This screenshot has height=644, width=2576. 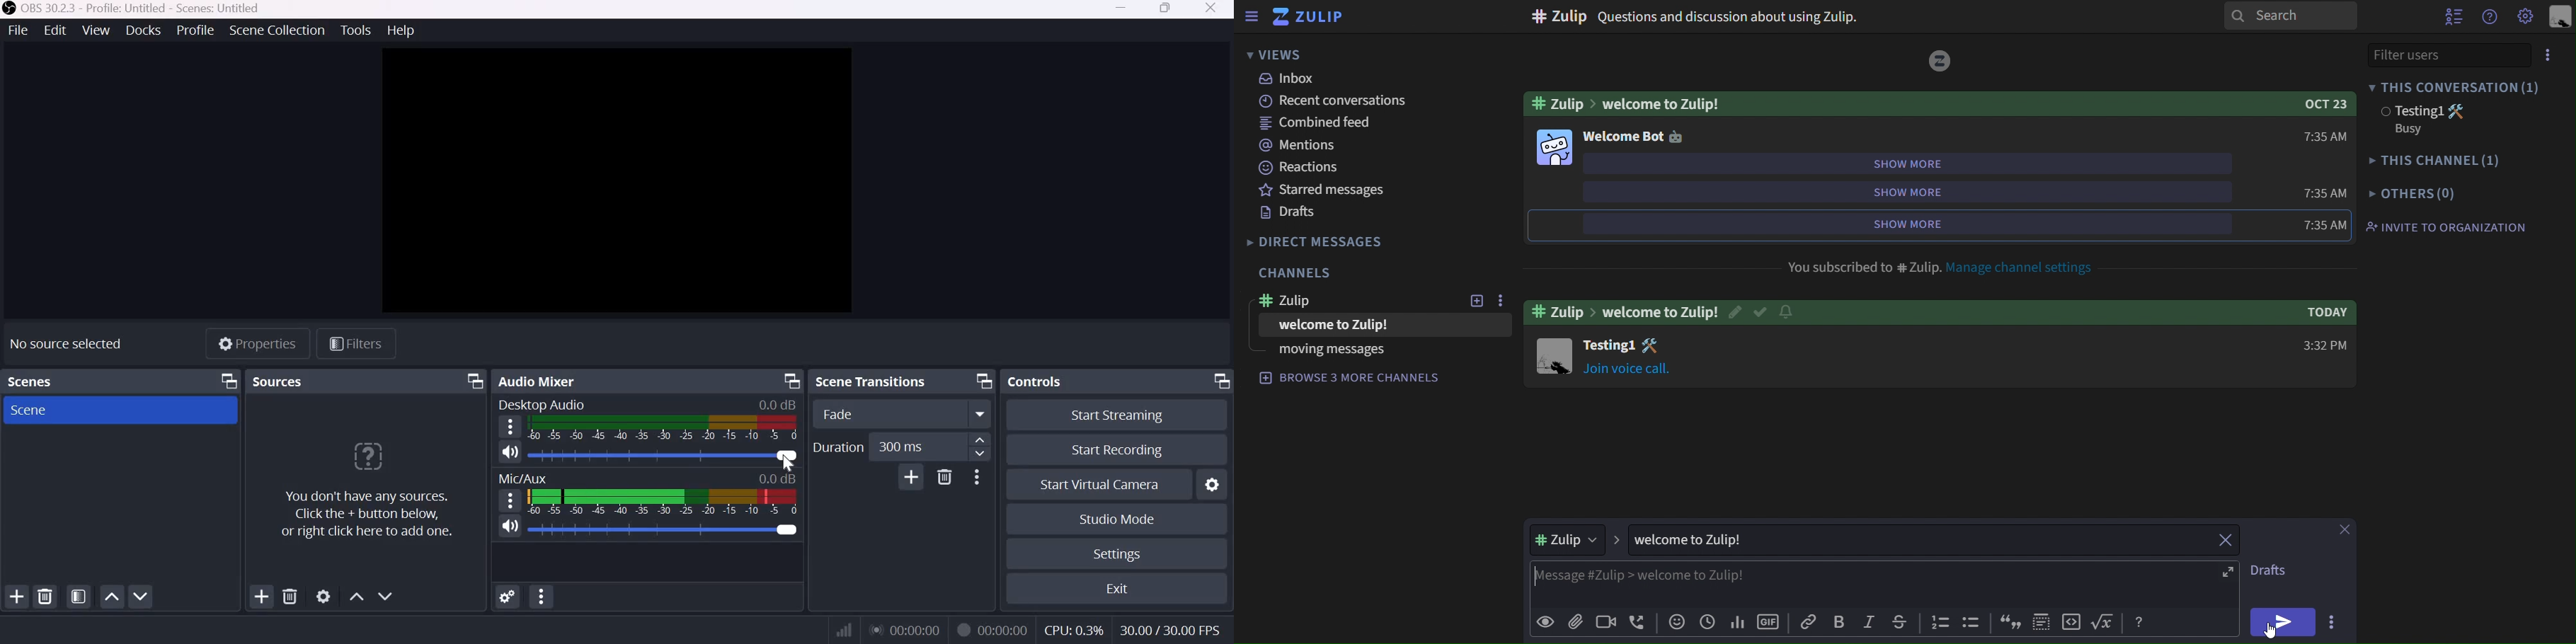 I want to click on Close, so click(x=1215, y=10).